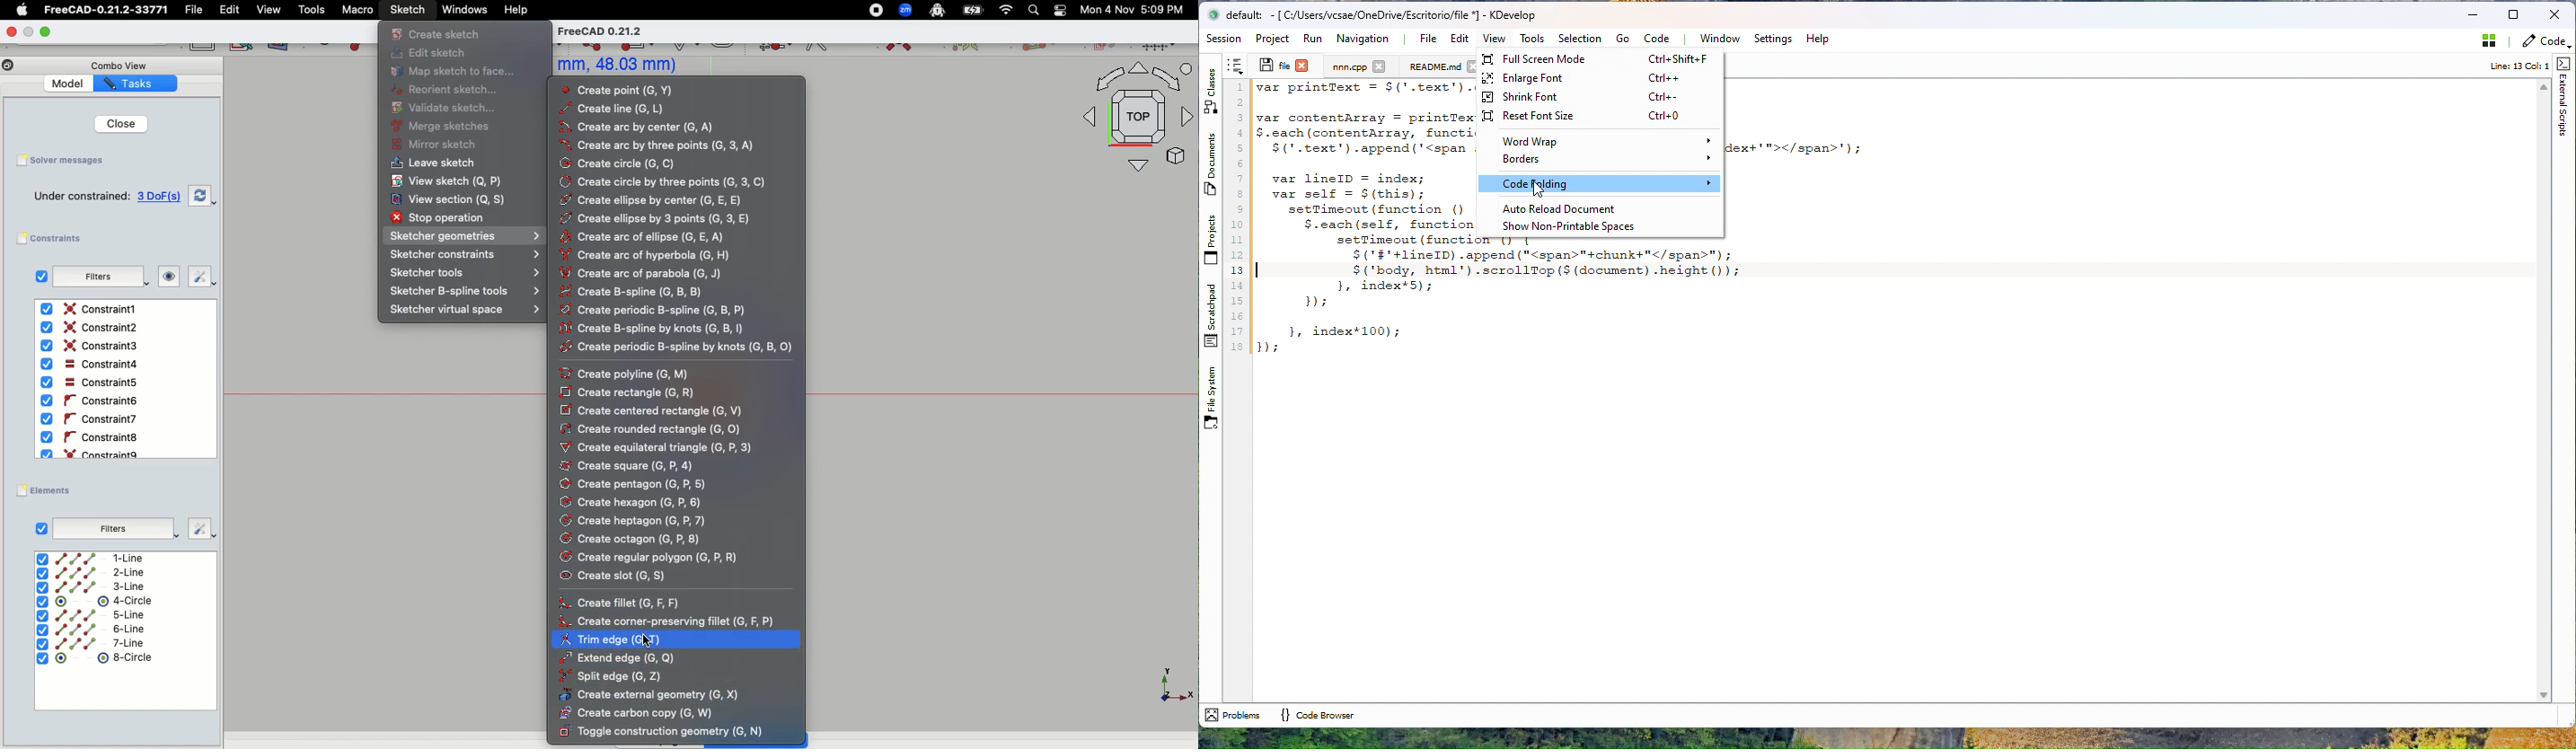 This screenshot has height=756, width=2576. I want to click on close, so click(1302, 65).